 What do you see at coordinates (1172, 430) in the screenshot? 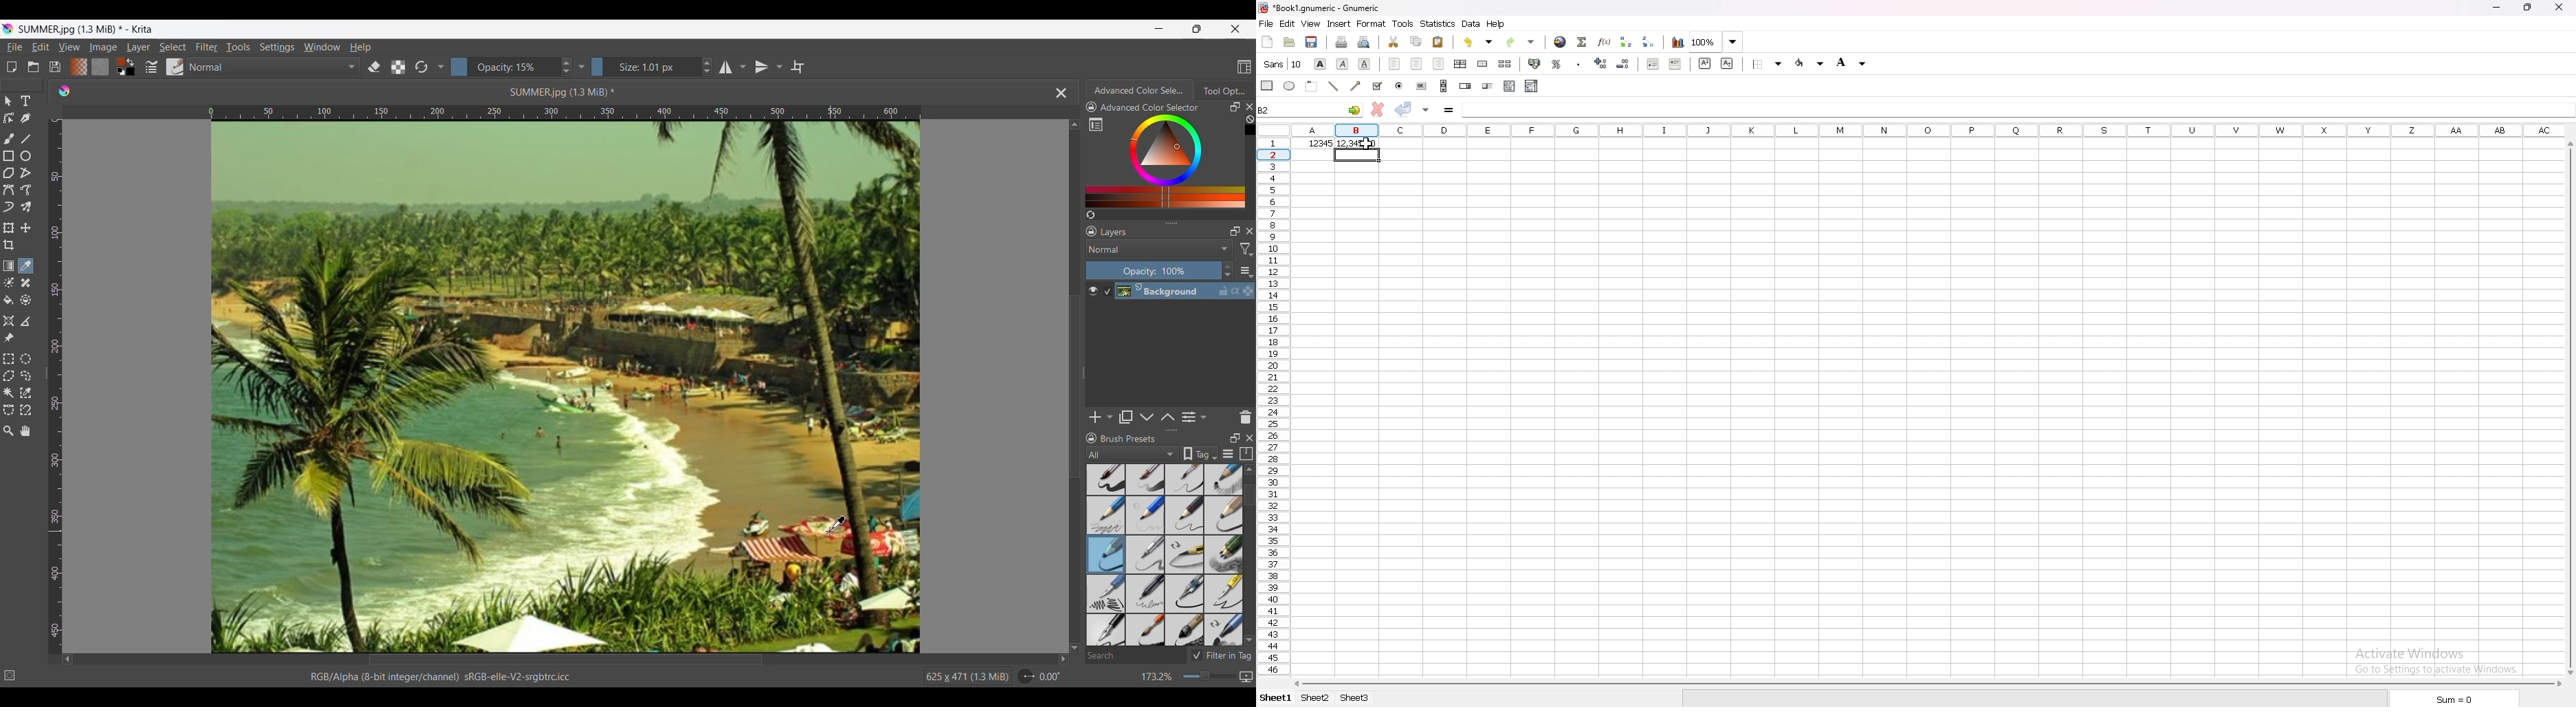
I see `Change height of panels attached to this line` at bounding box center [1172, 430].